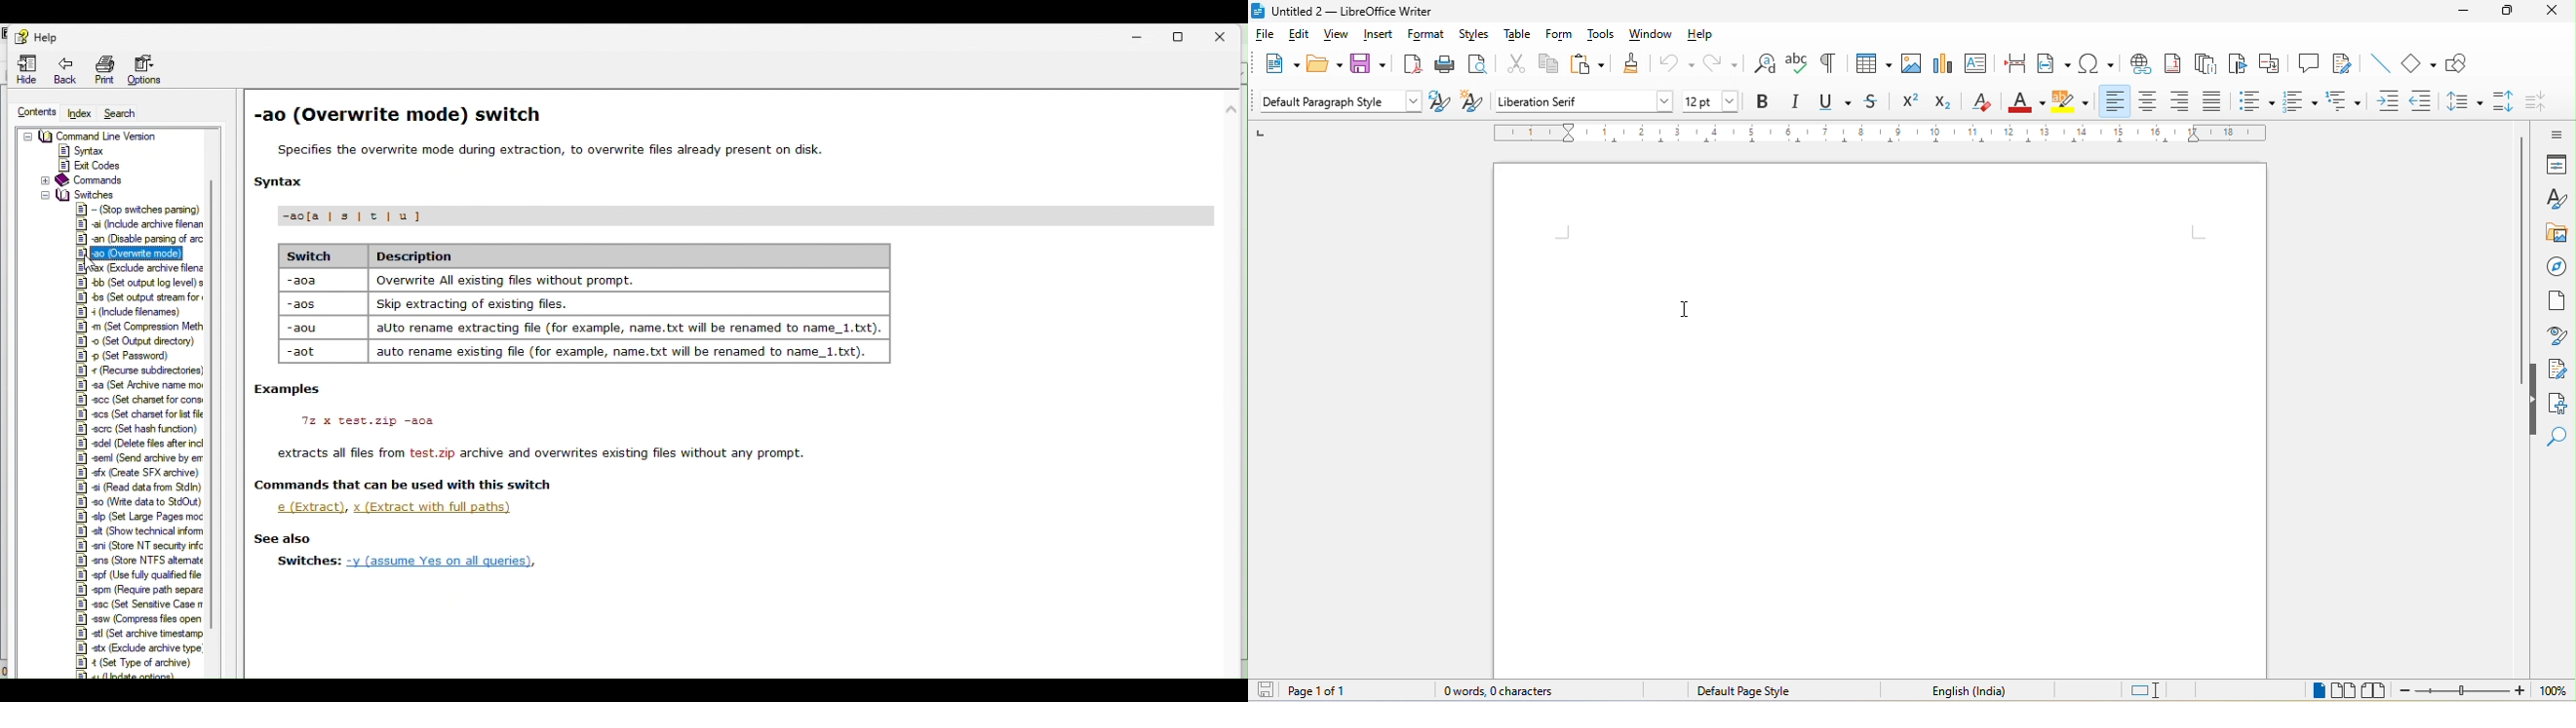 Image resolution: width=2576 pixels, height=728 pixels. Describe the element at coordinates (1478, 36) in the screenshot. I see `styles` at that location.